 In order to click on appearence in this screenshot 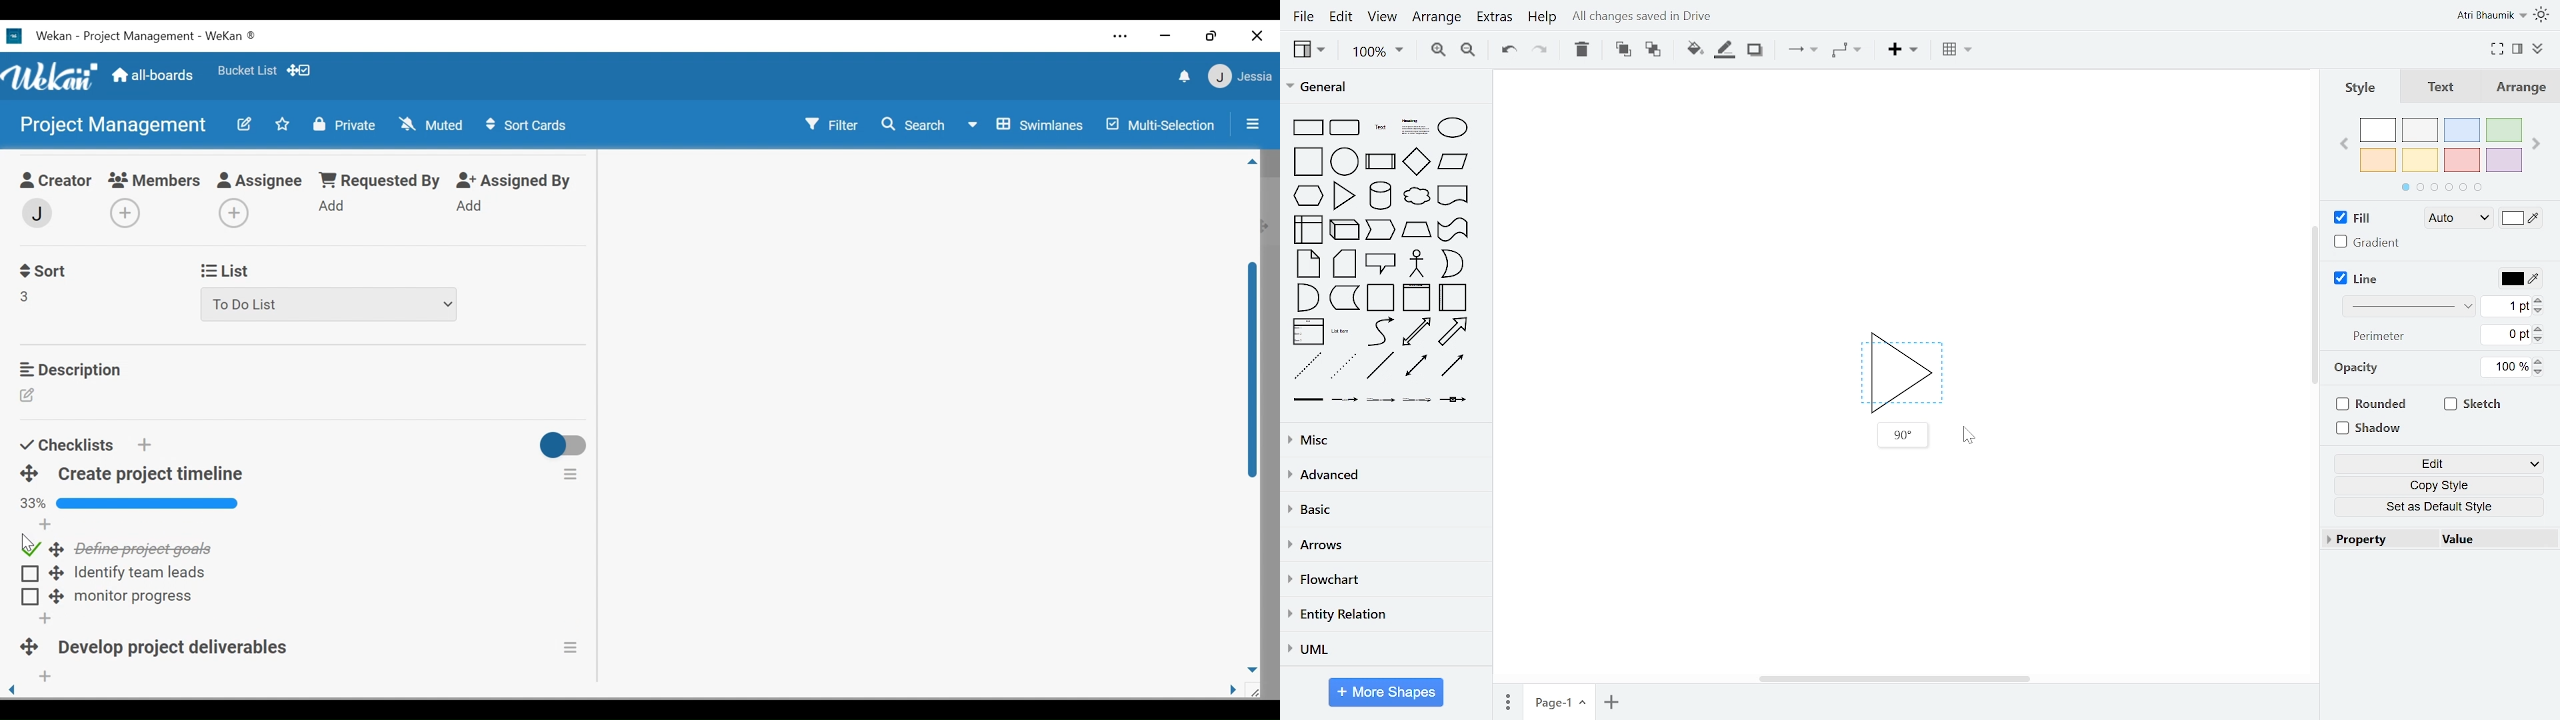, I will do `click(2543, 15)`.